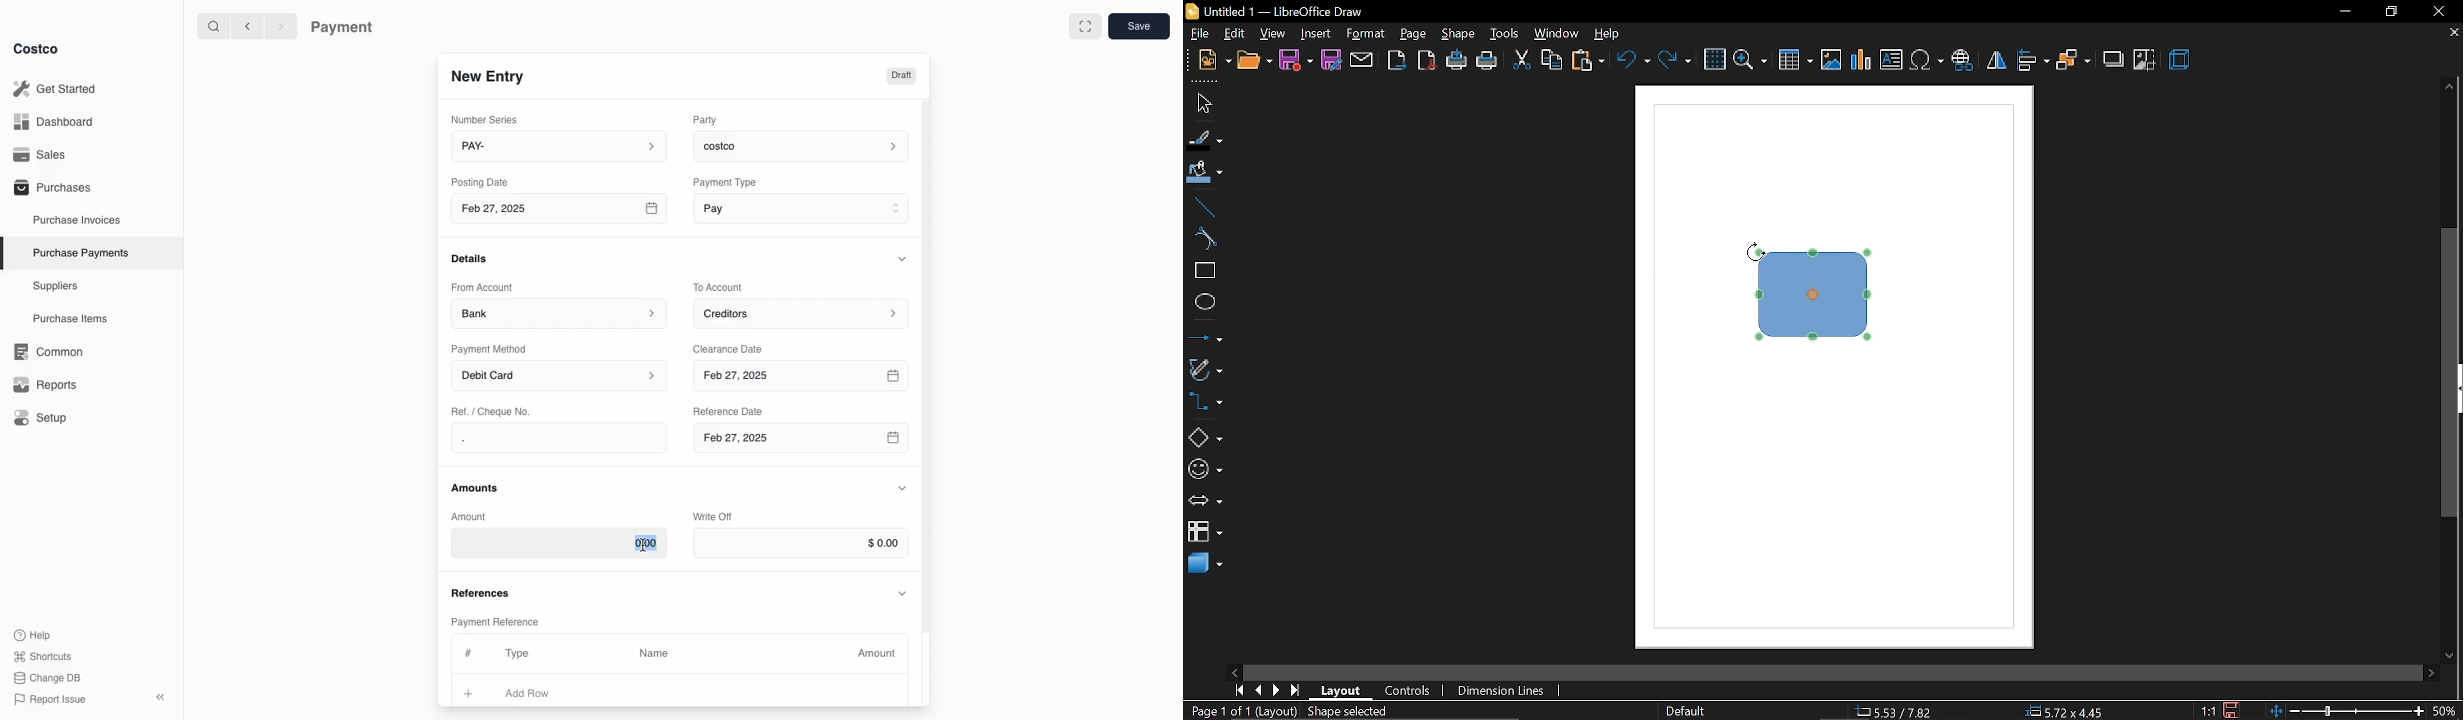  Describe the element at coordinates (1587, 62) in the screenshot. I see `paste` at that location.